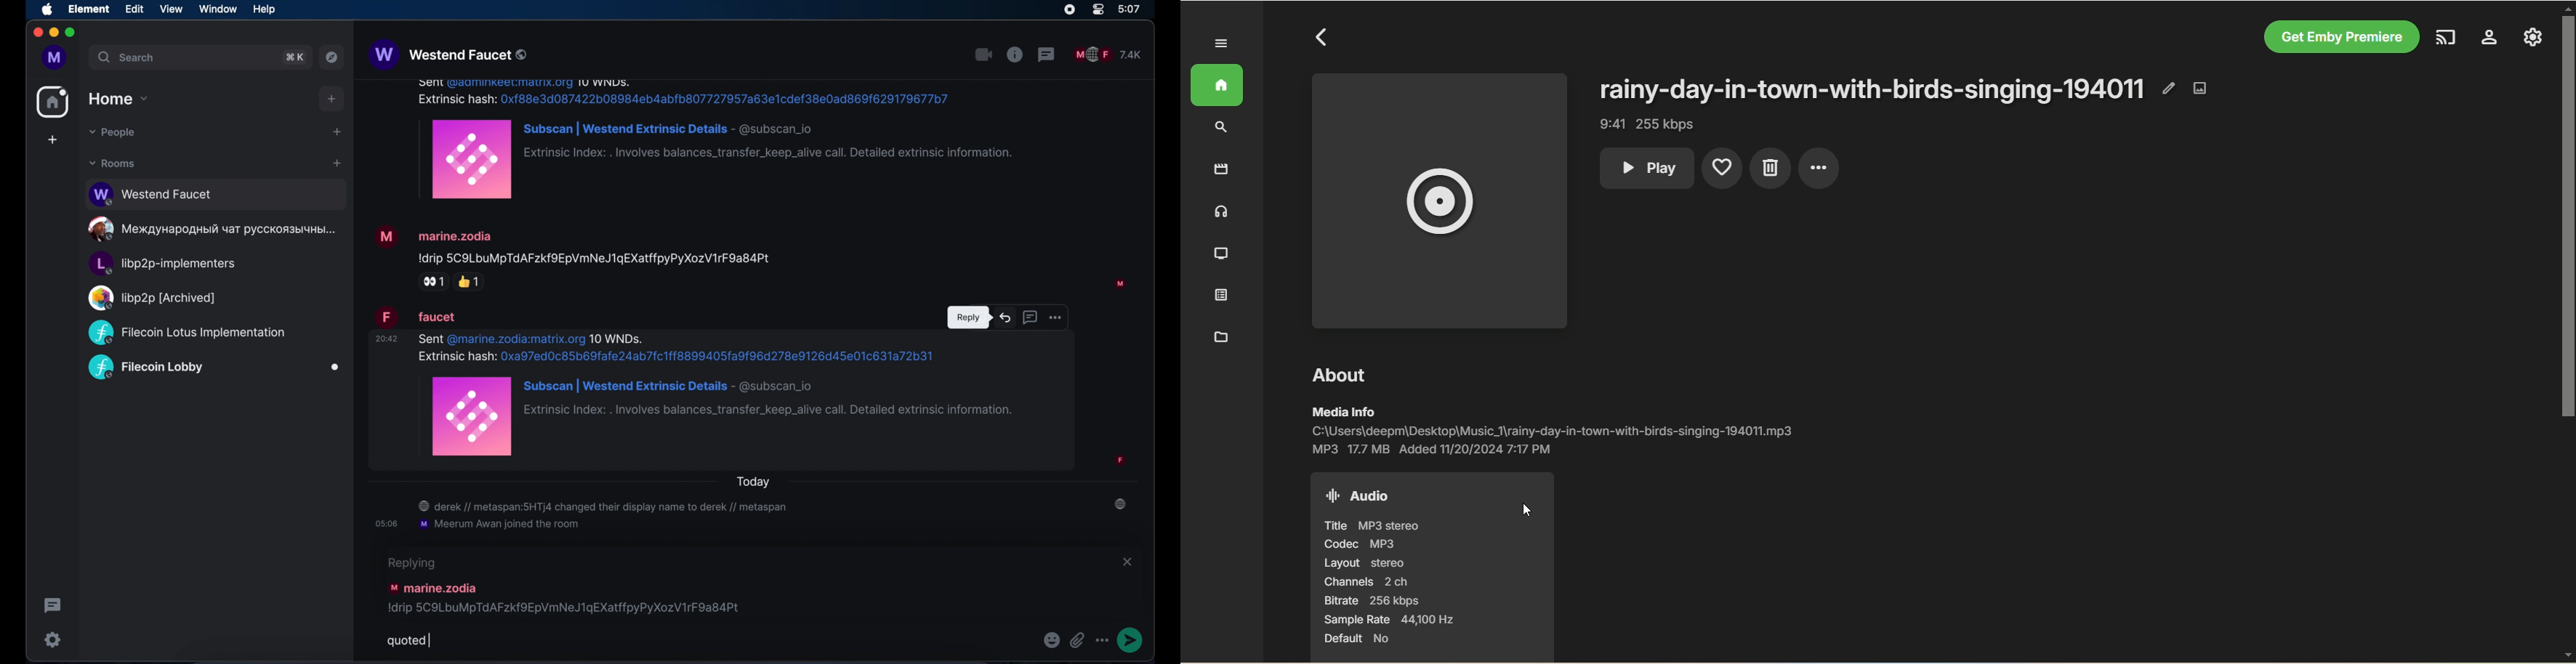 This screenshot has height=672, width=2576. Describe the element at coordinates (1651, 169) in the screenshot. I see `play` at that location.